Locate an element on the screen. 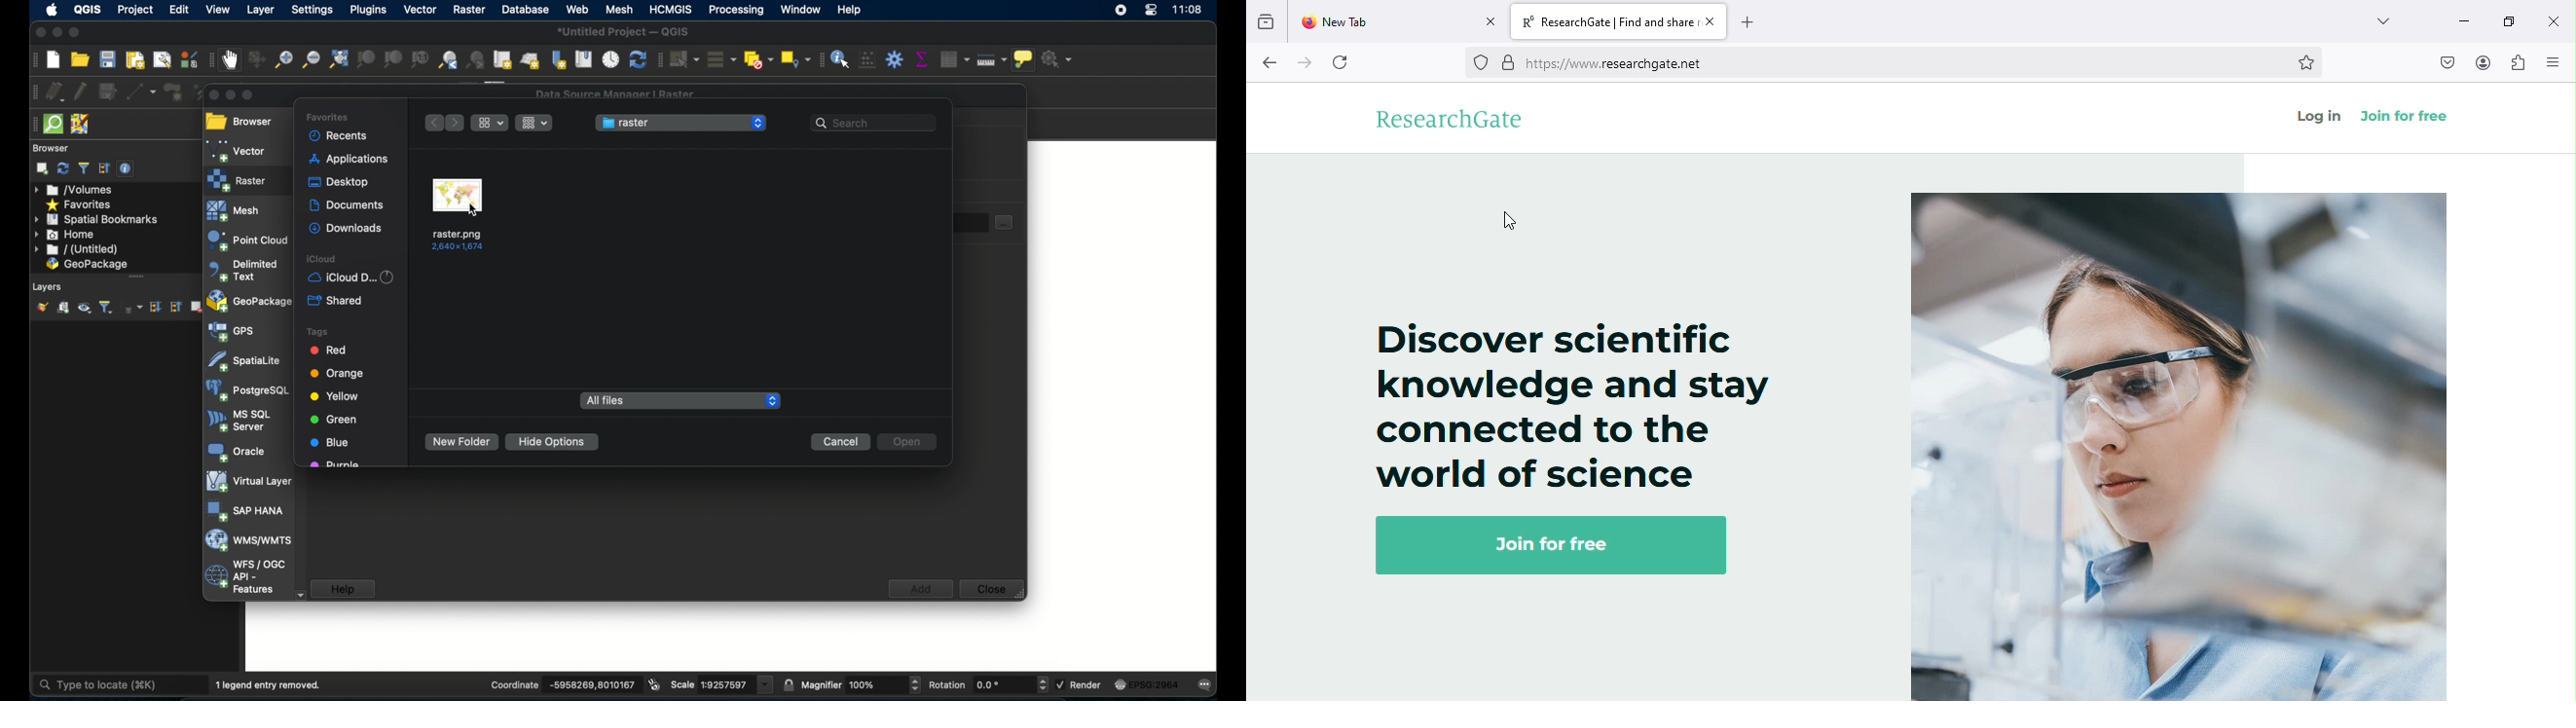  forward is located at coordinates (1304, 63).